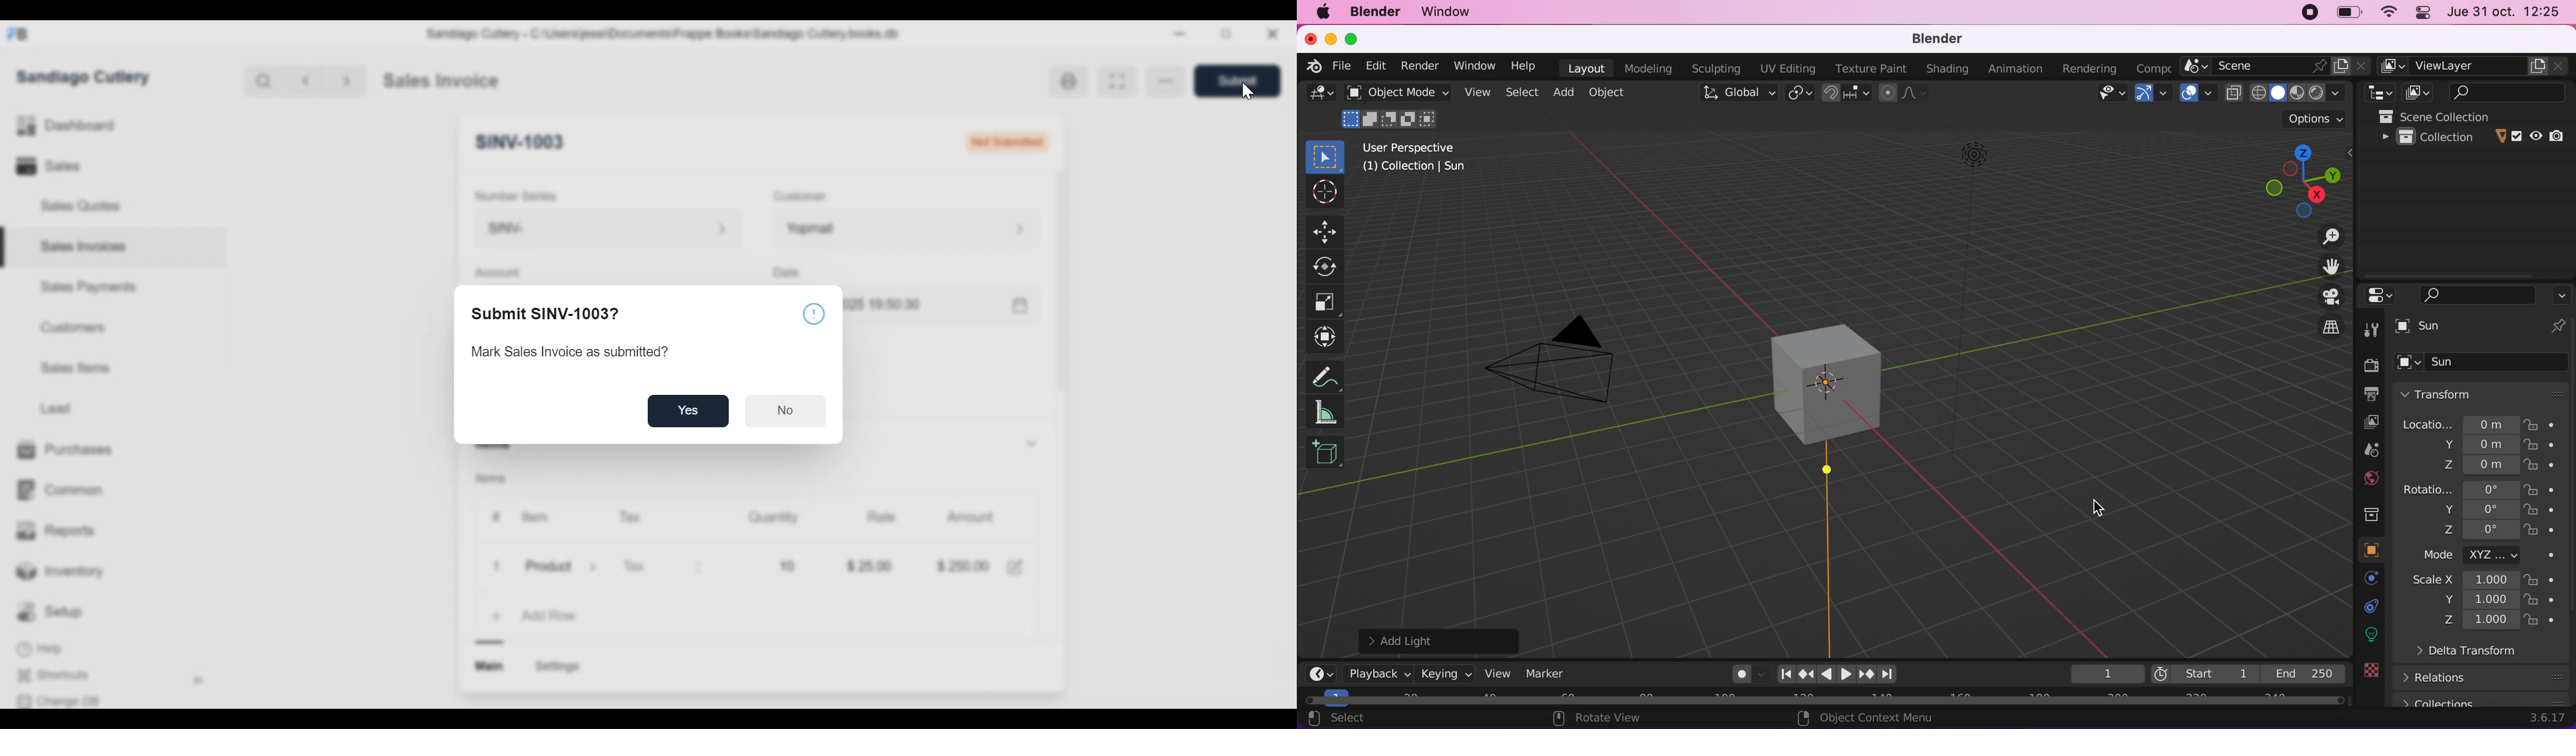  Describe the element at coordinates (2551, 512) in the screenshot. I see `lock` at that location.